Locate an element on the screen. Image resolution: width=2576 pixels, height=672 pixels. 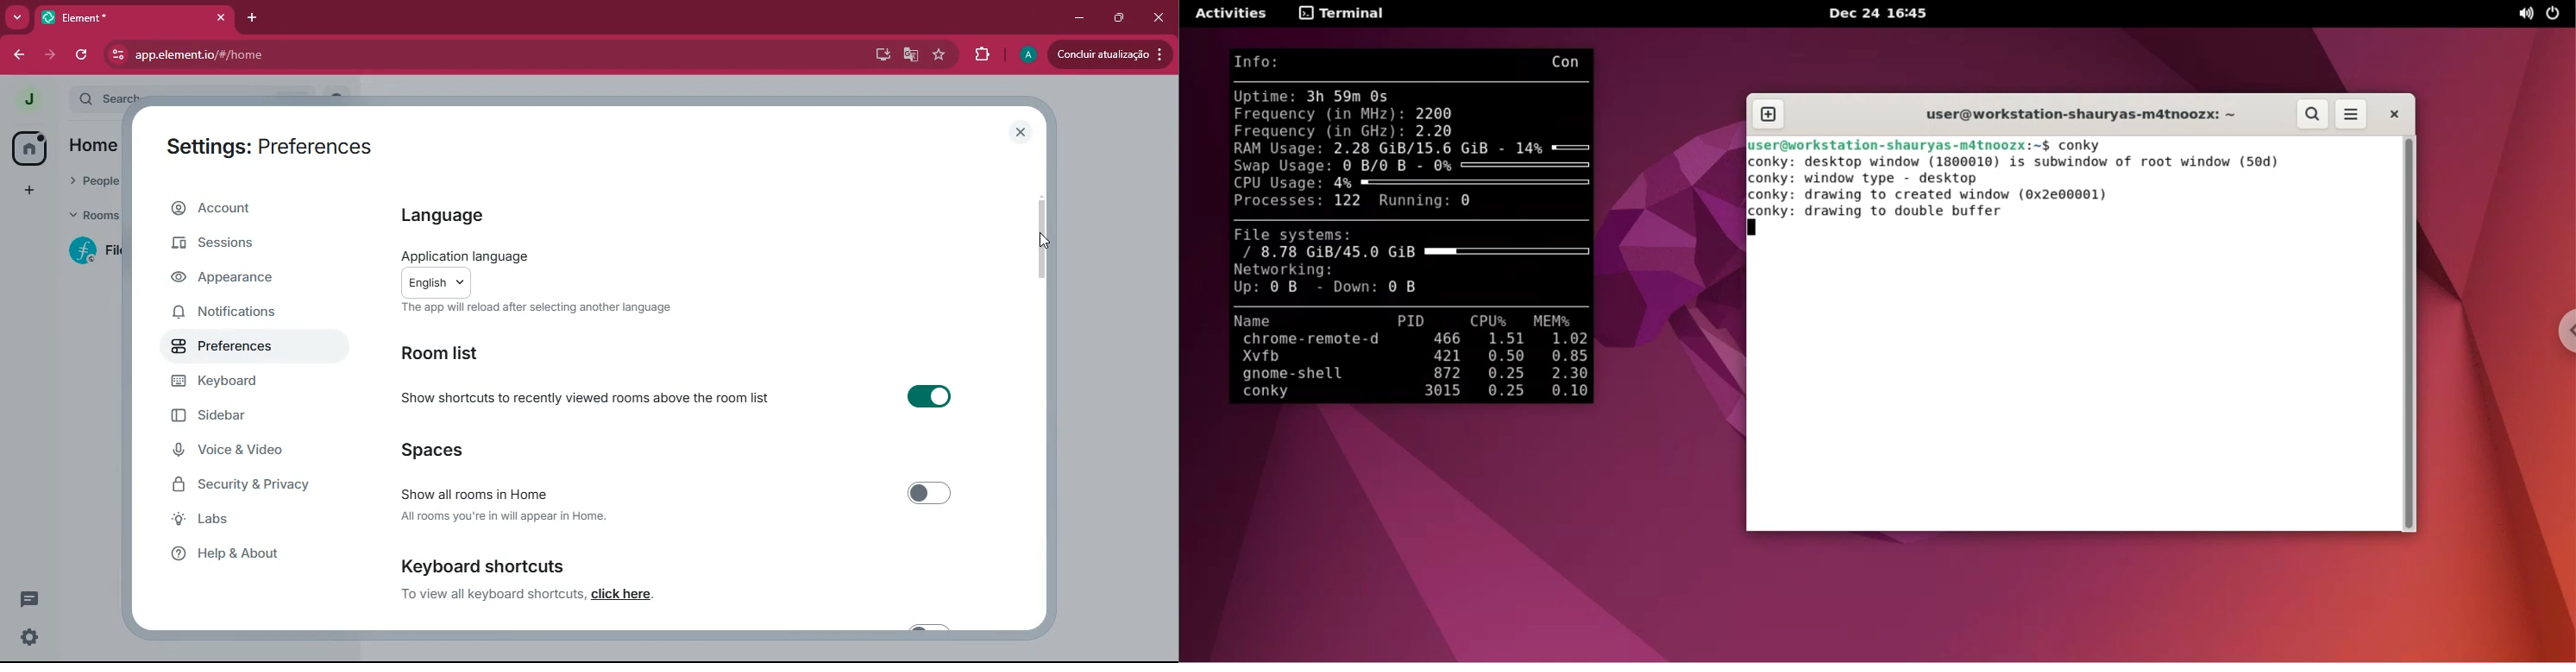
conduir atualizacao is located at coordinates (1110, 54).